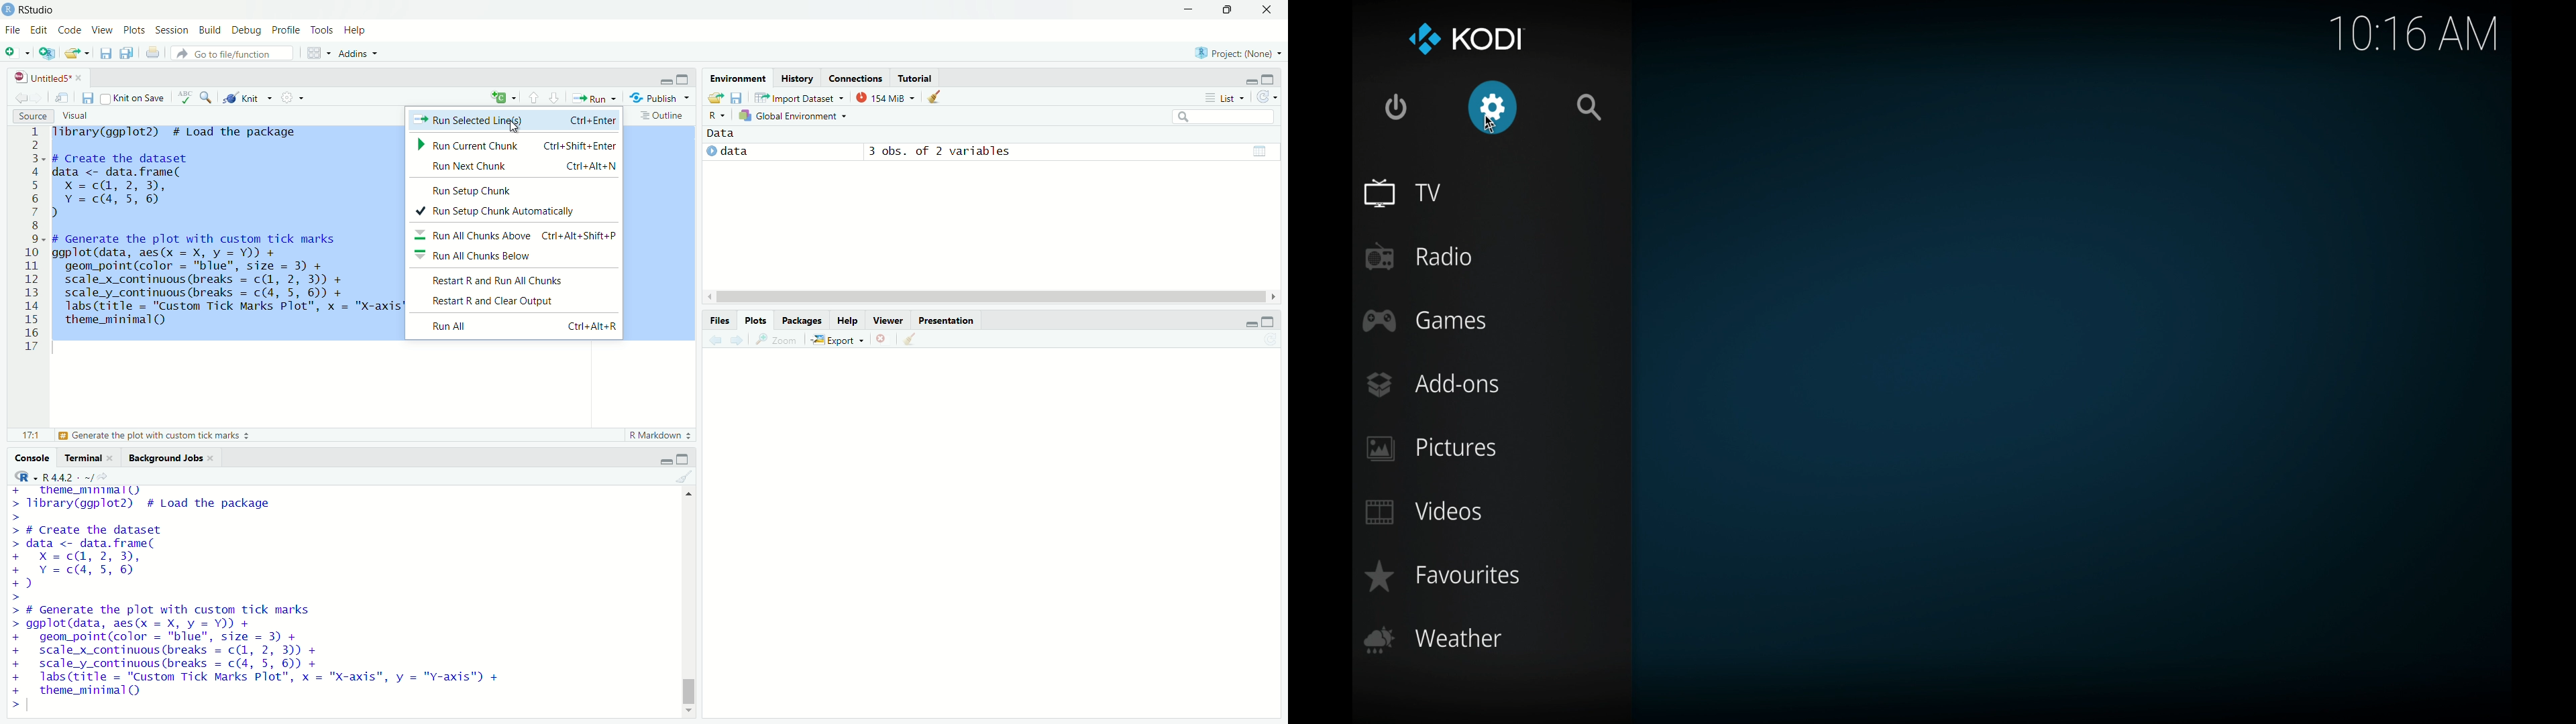 This screenshot has width=2576, height=728. What do you see at coordinates (502, 96) in the screenshot?
I see `insert a code chunk` at bounding box center [502, 96].